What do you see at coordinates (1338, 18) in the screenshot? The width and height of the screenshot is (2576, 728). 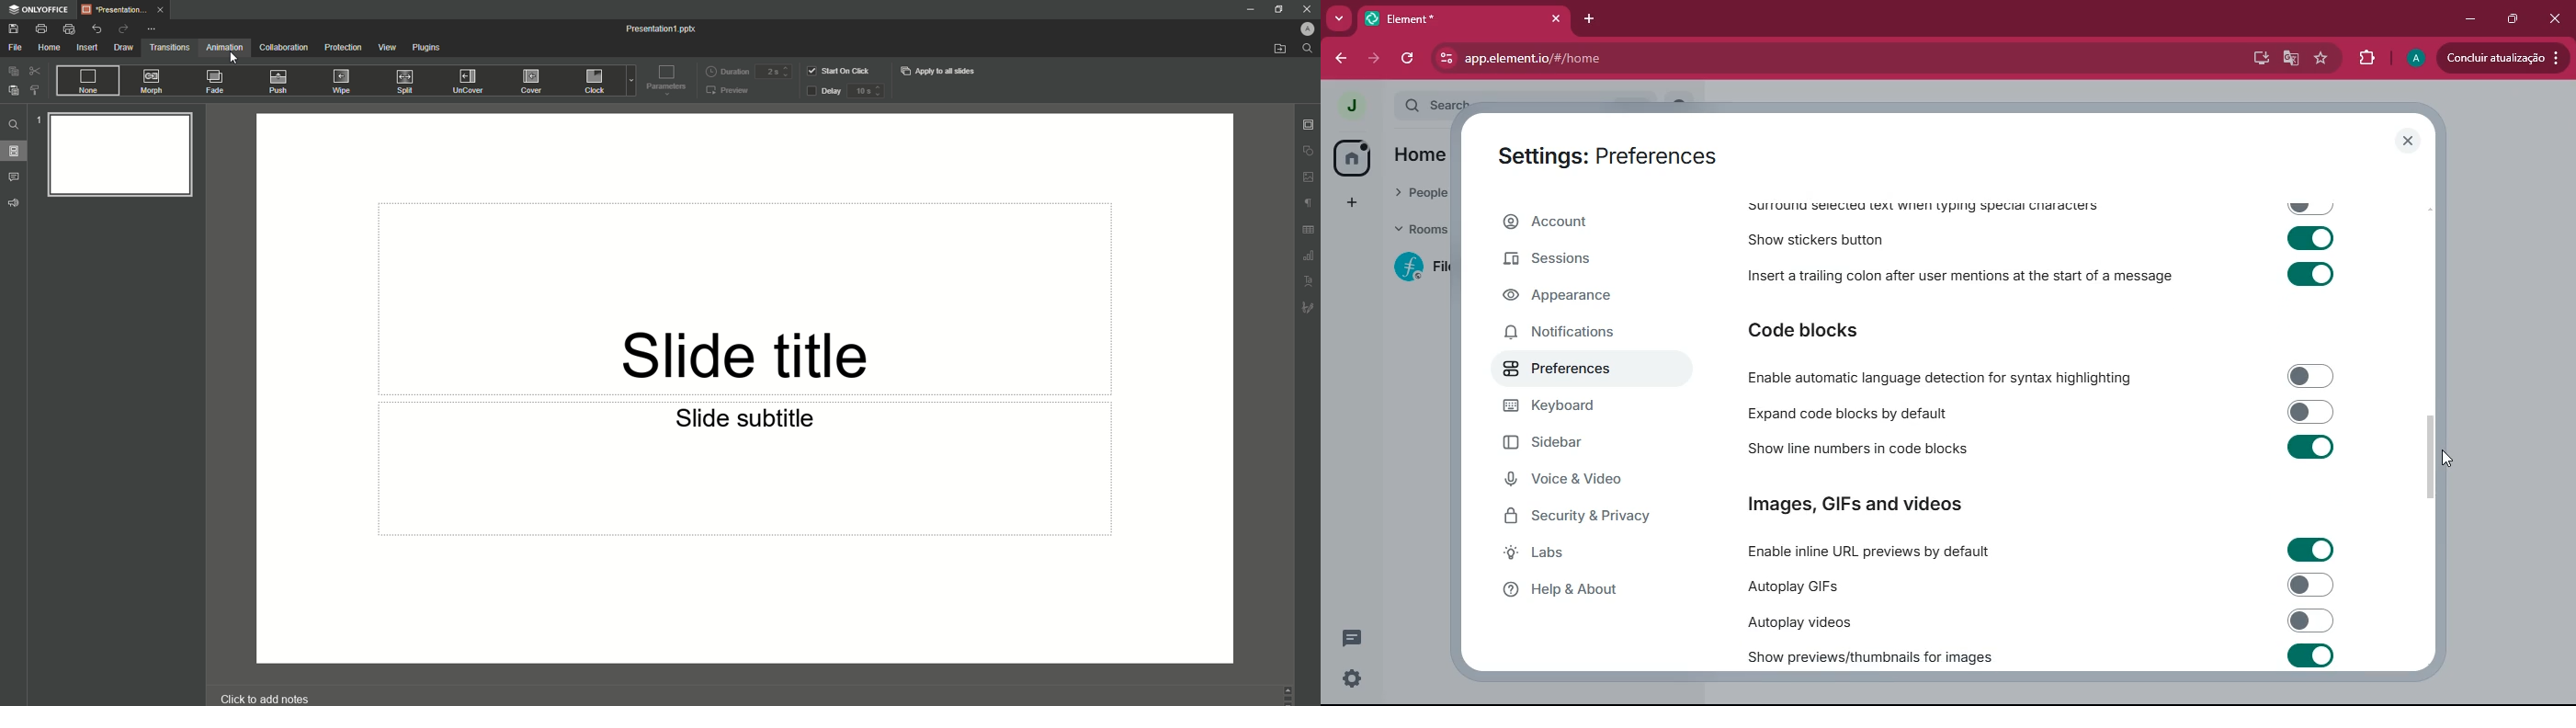 I see `more` at bounding box center [1338, 18].